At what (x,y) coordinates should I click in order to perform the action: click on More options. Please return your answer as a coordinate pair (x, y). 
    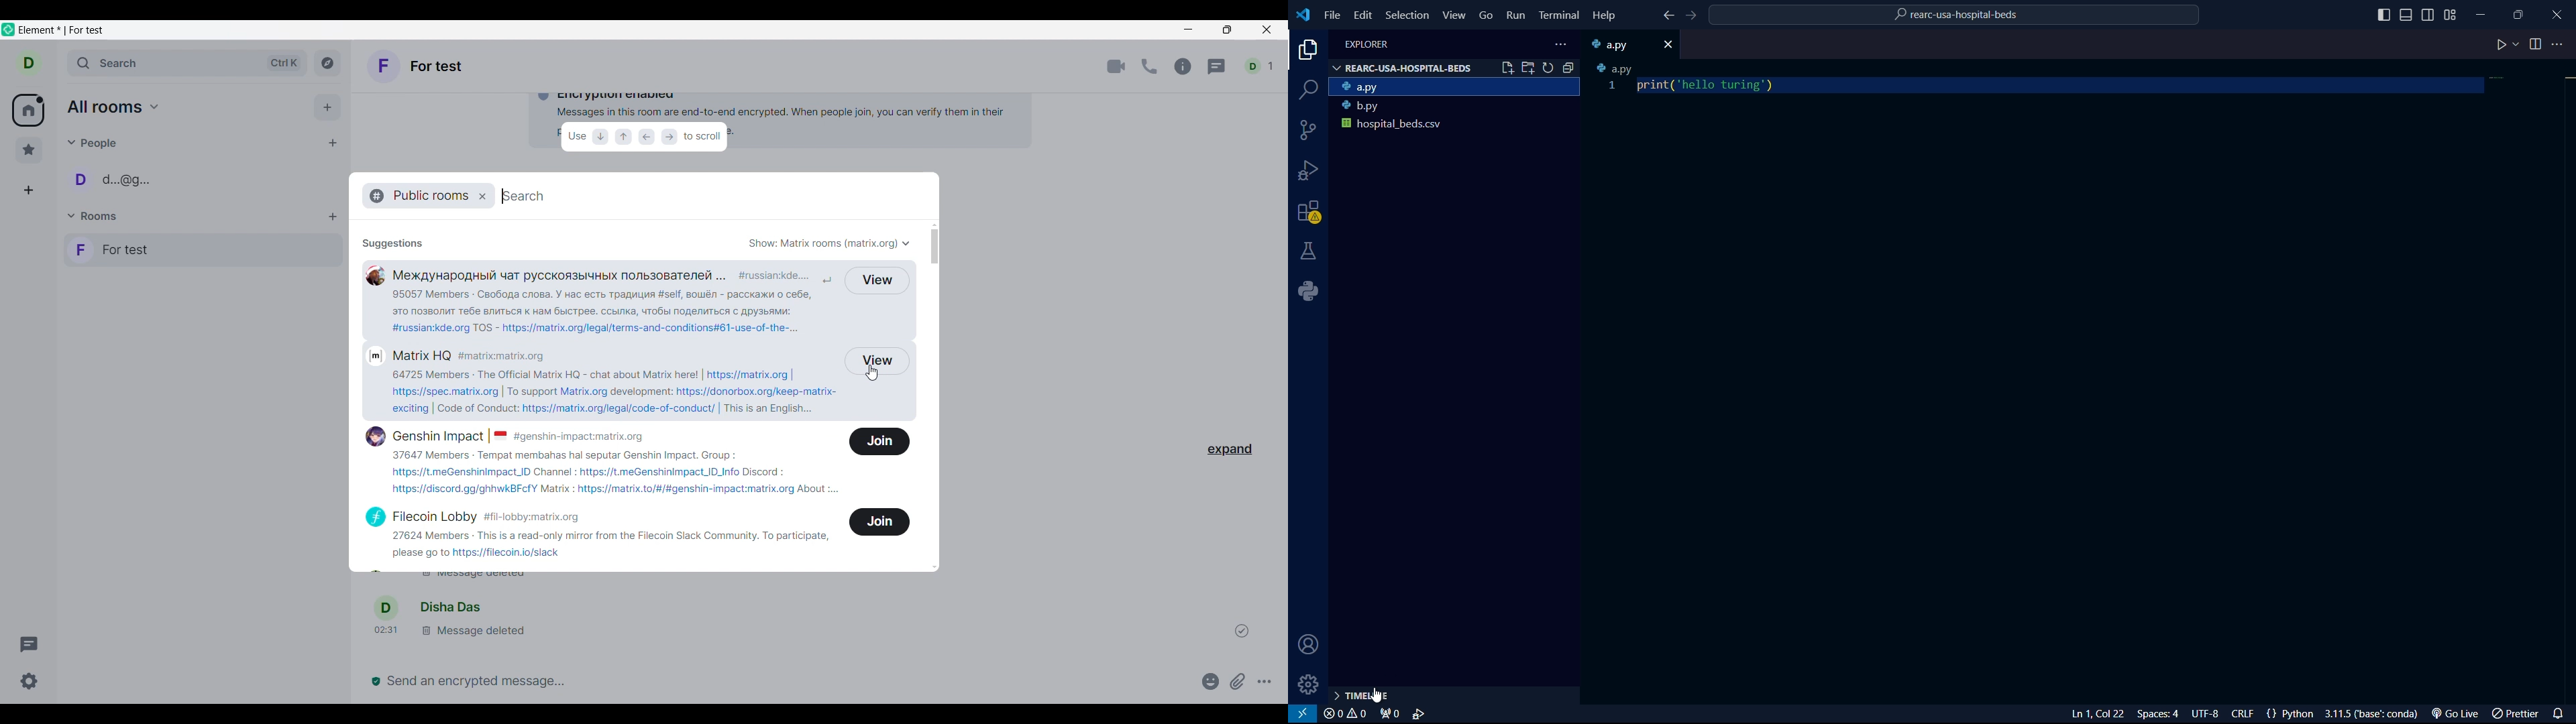
    Looking at the image, I should click on (1265, 681).